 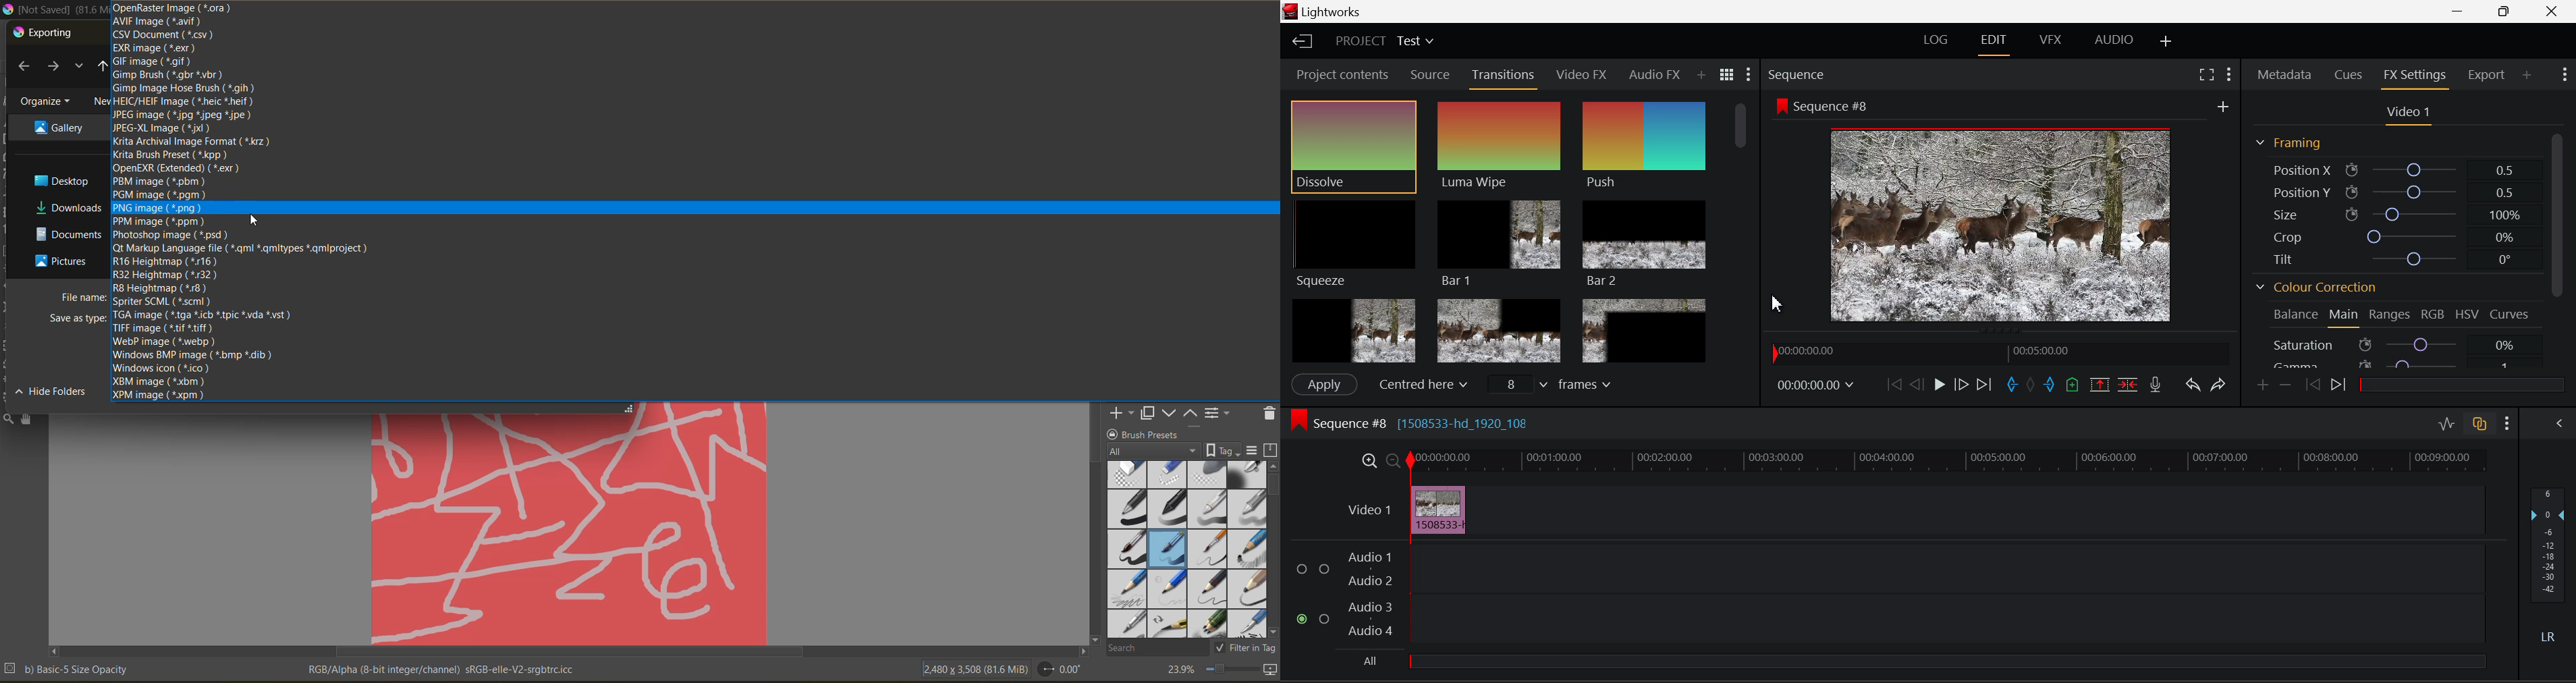 I want to click on Bar 1, so click(x=1499, y=241).